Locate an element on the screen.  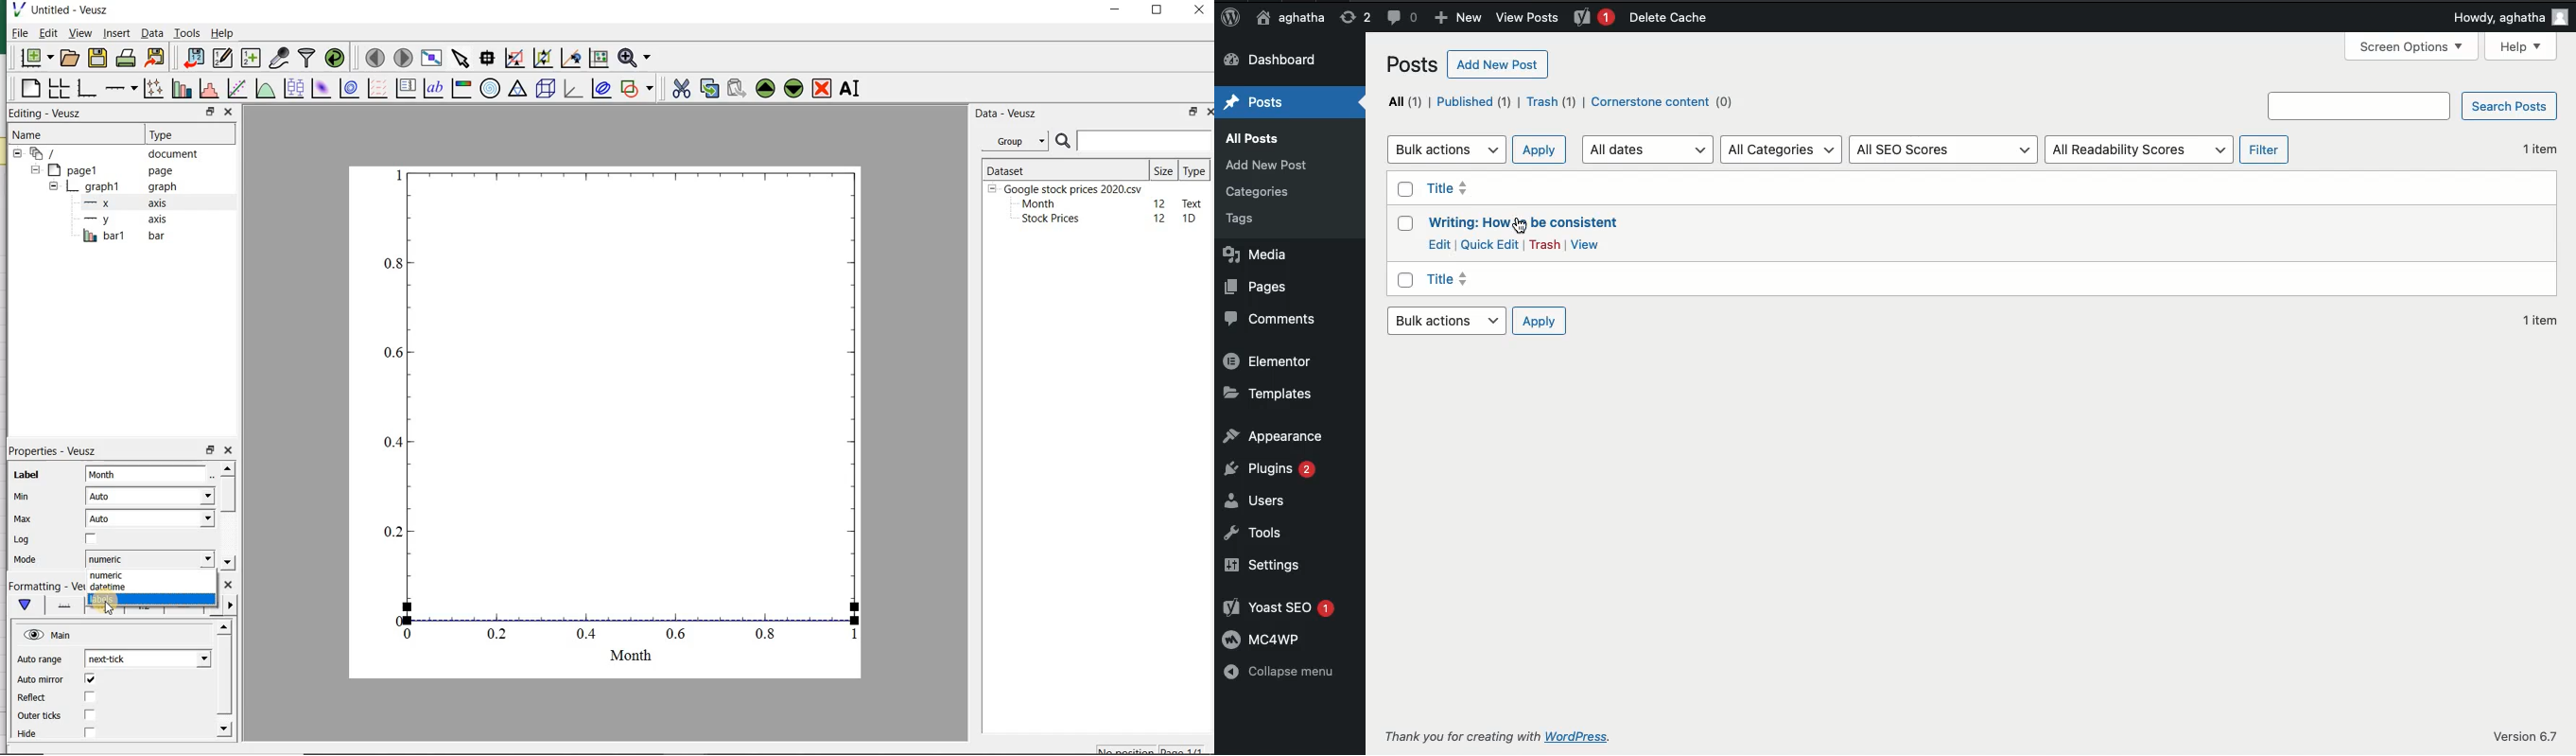
graph is located at coordinates (612, 419).